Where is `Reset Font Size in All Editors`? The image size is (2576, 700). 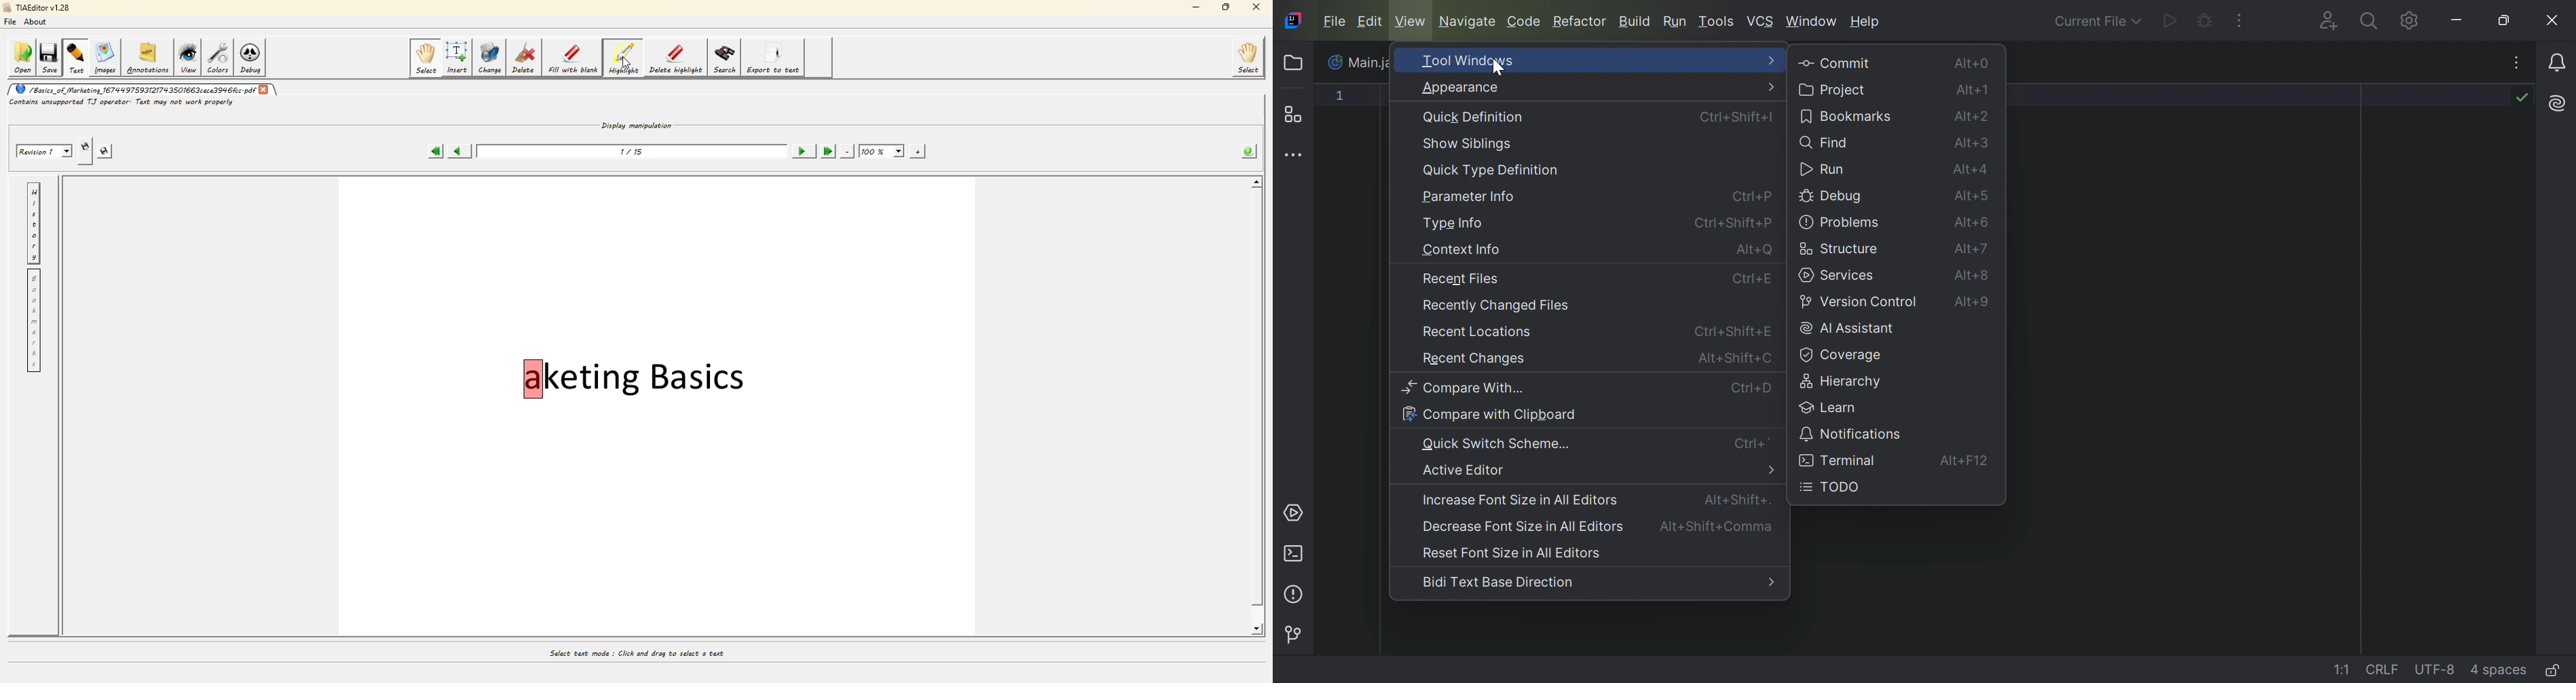
Reset Font Size in All Editors is located at coordinates (1514, 553).